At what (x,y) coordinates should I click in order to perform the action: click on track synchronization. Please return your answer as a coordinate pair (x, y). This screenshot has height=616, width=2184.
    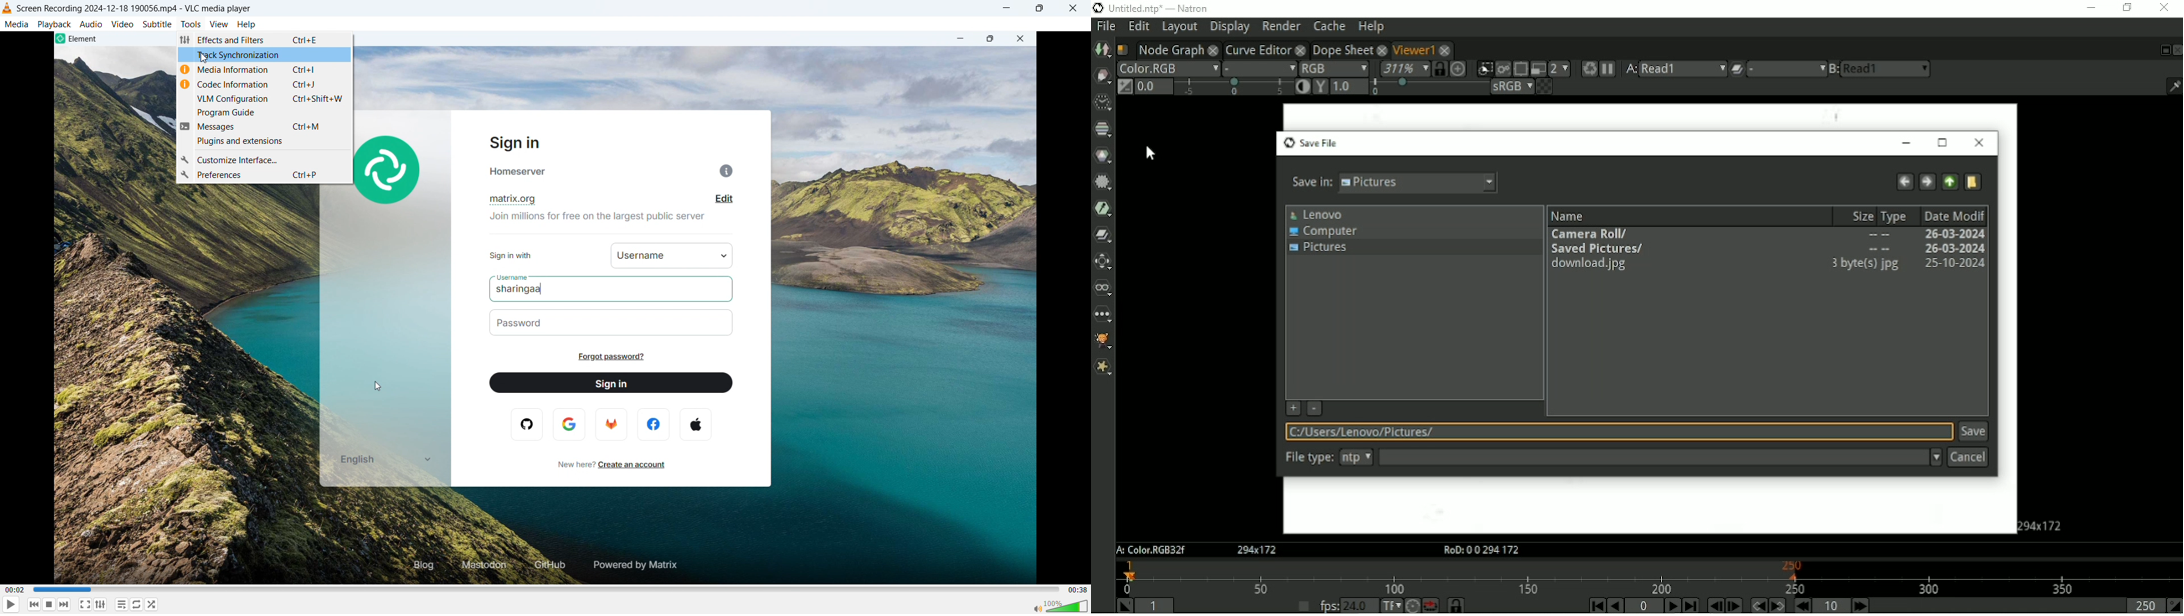
    Looking at the image, I should click on (264, 55).